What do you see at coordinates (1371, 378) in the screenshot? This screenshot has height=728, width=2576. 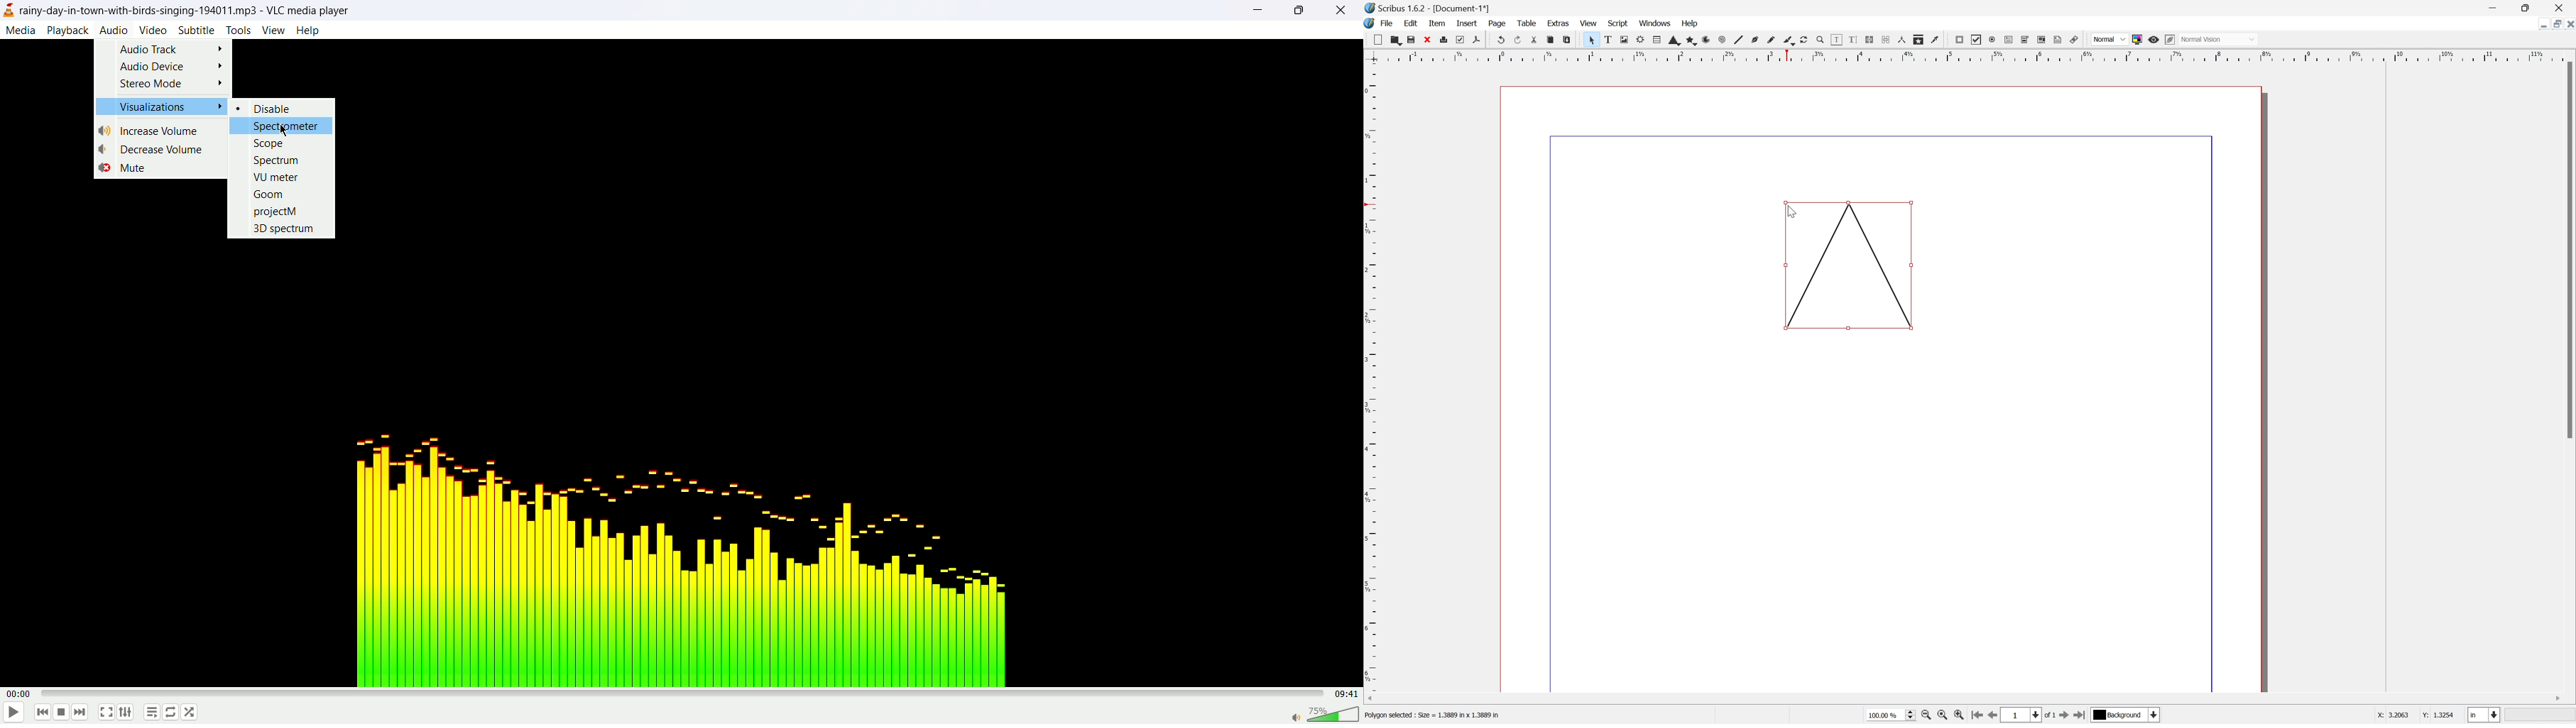 I see `Scale` at bounding box center [1371, 378].